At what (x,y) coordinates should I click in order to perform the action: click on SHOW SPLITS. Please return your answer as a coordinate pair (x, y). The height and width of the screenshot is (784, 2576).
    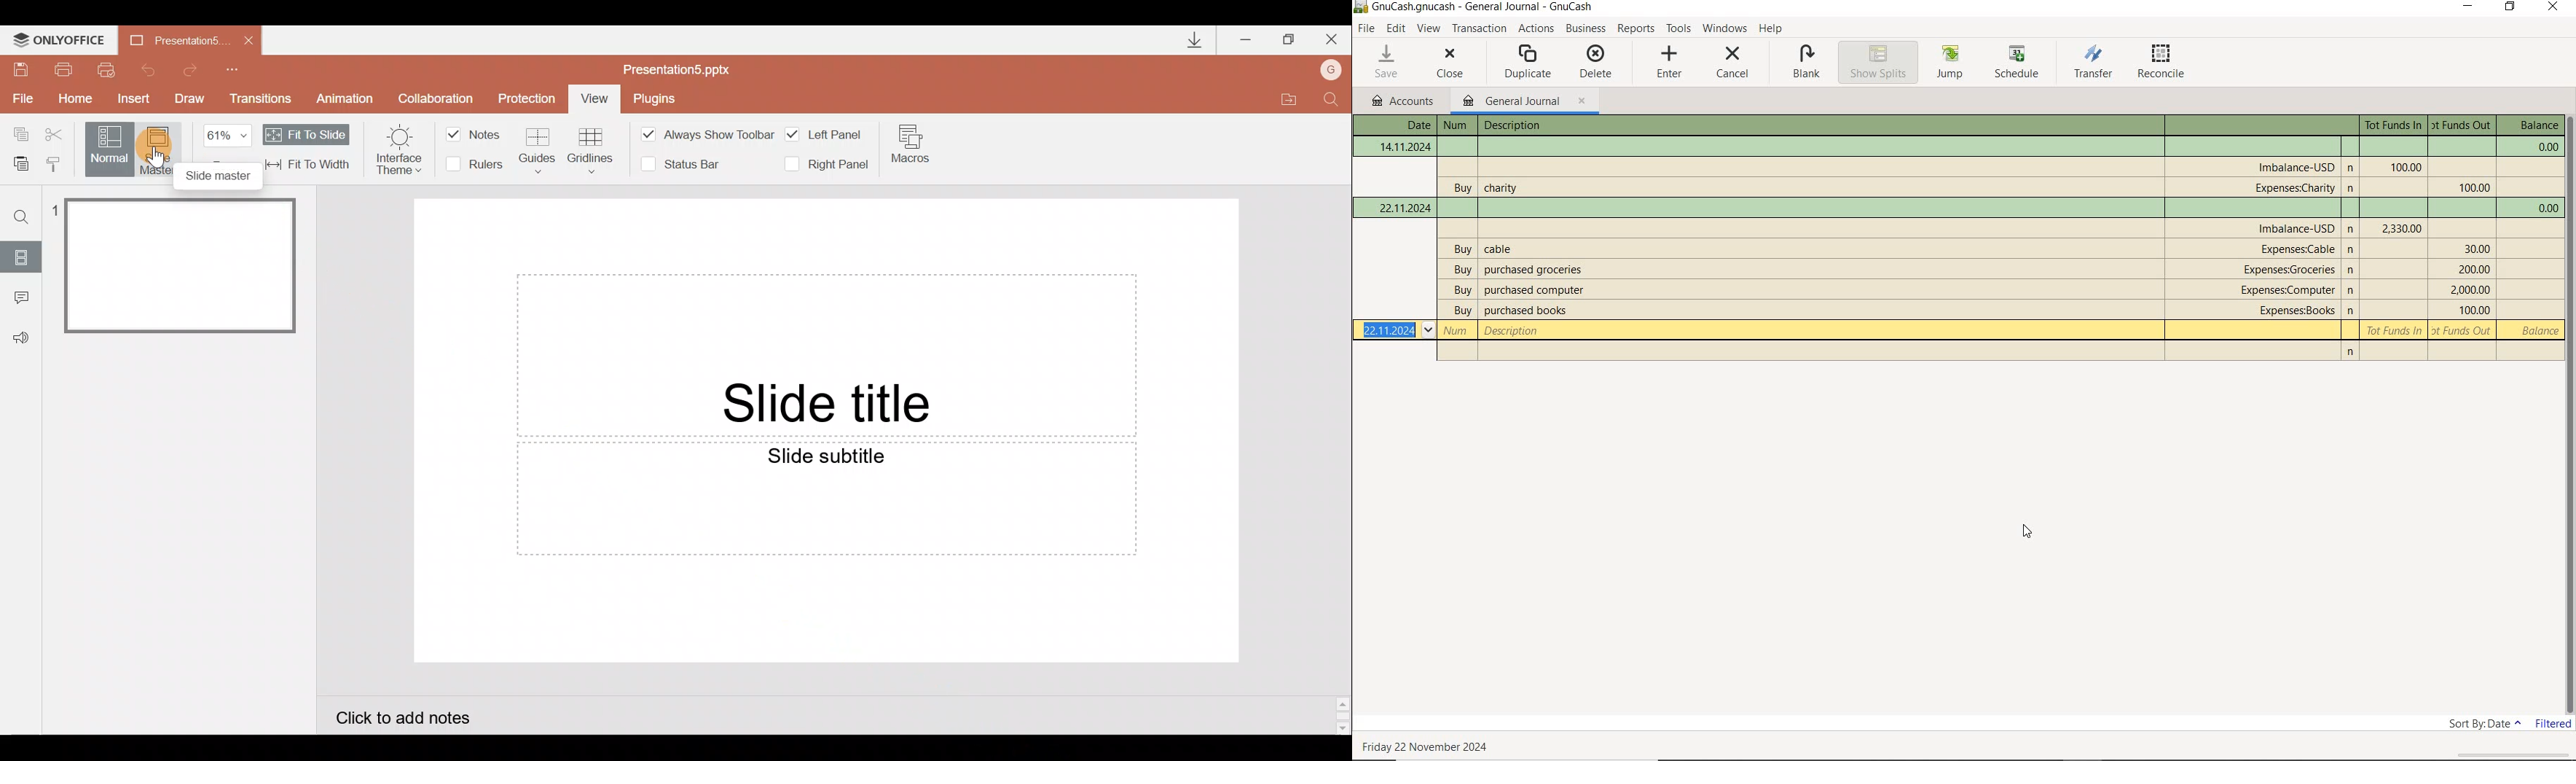
    Looking at the image, I should click on (1879, 62).